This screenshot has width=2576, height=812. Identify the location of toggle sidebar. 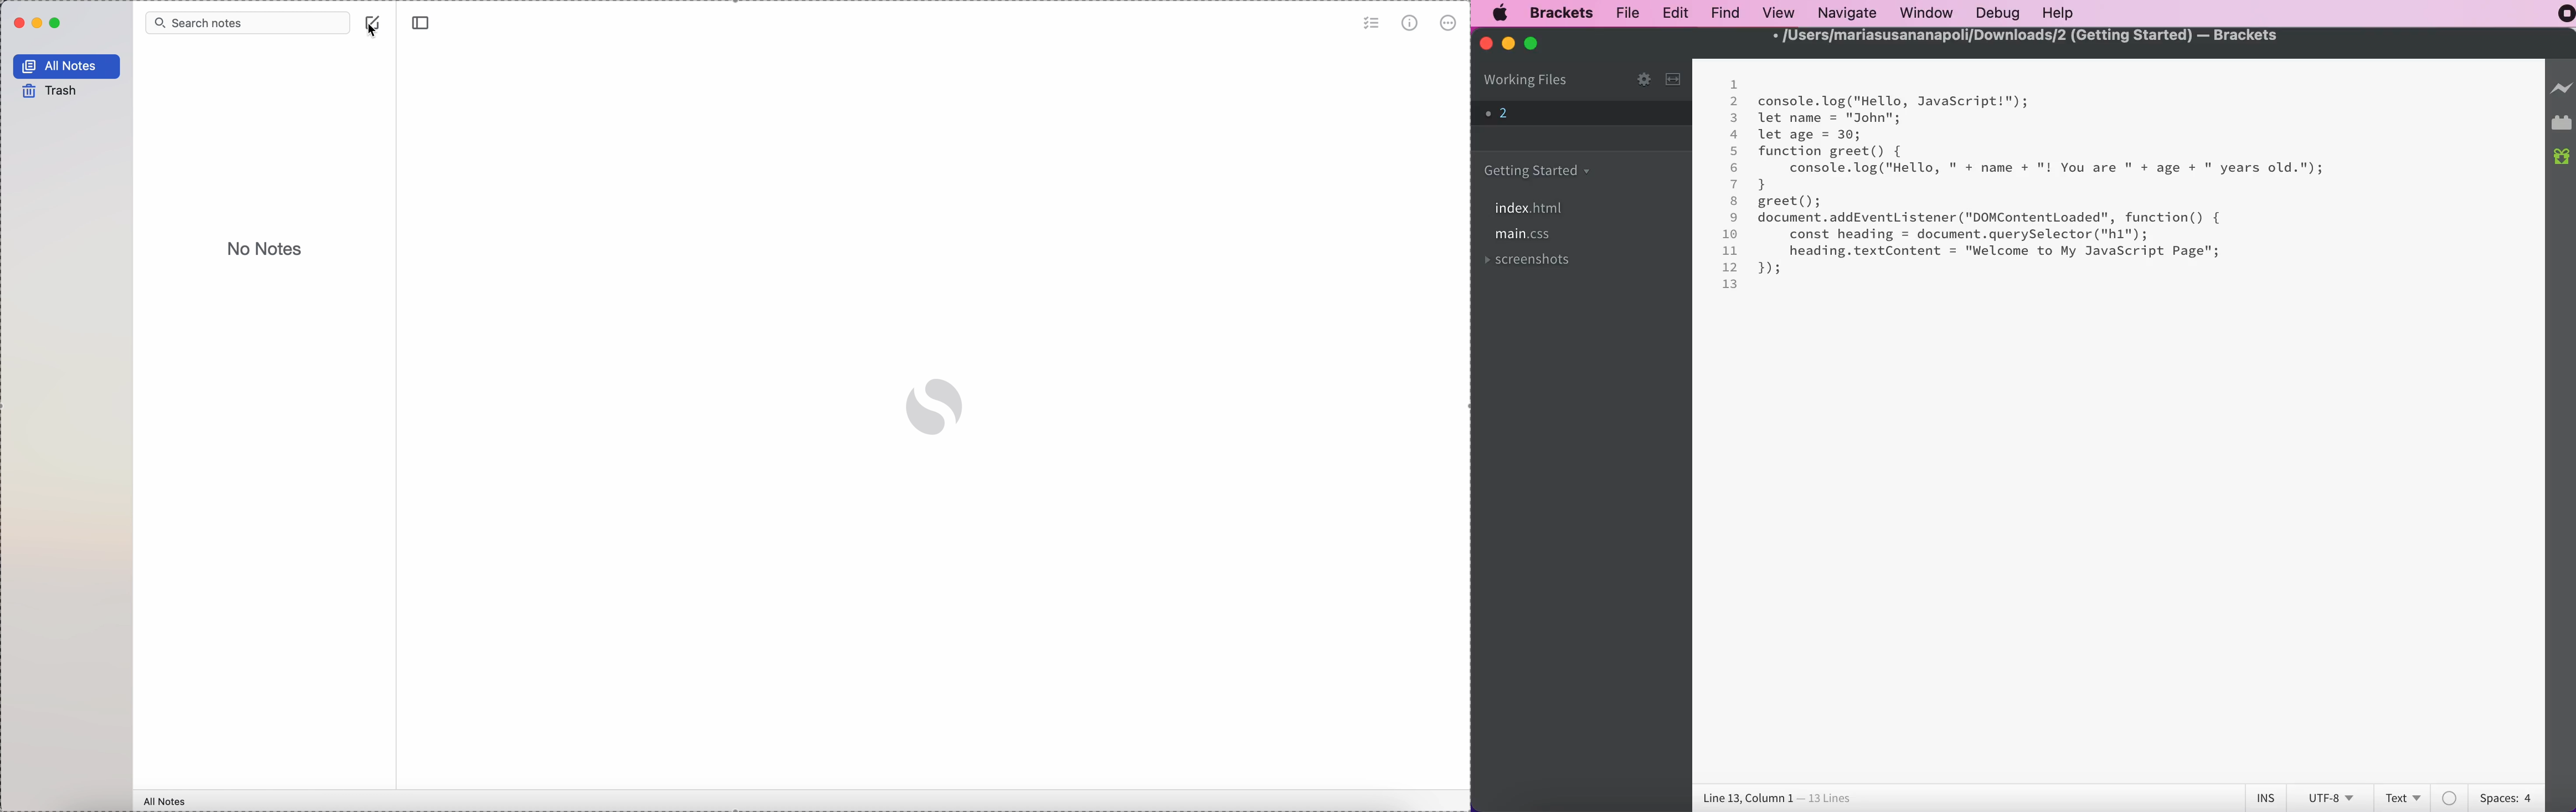
(419, 23).